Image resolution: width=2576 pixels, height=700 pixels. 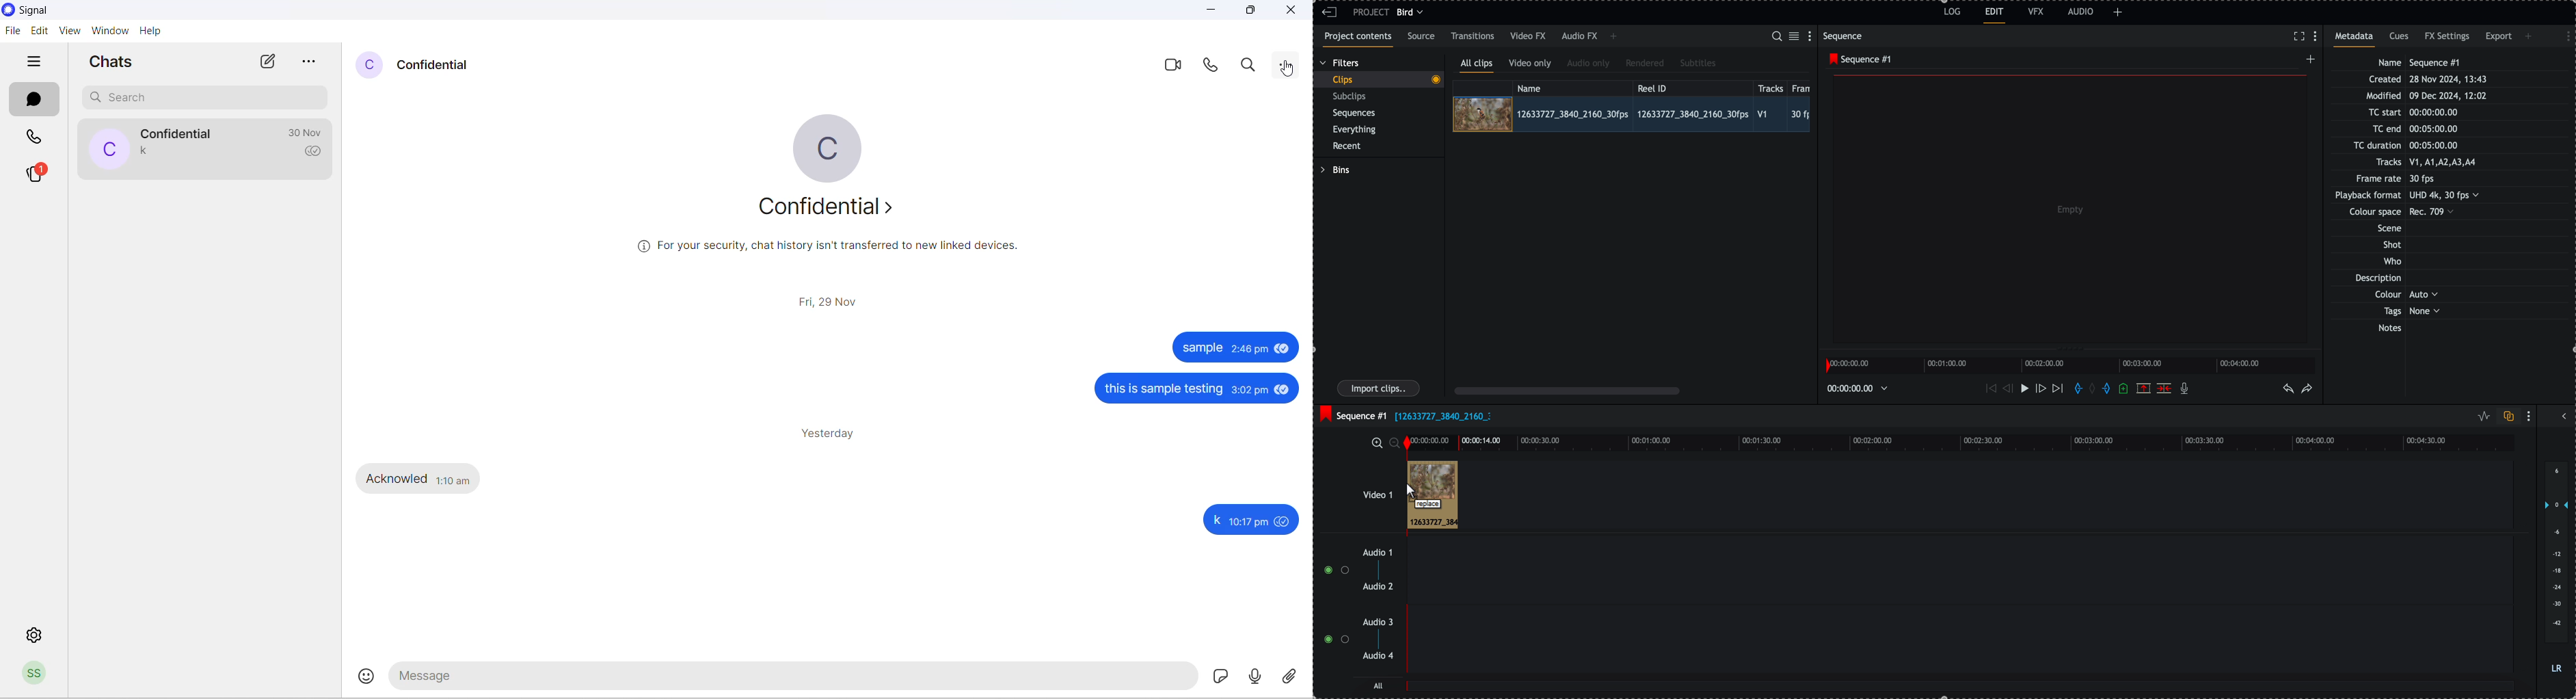 I want to click on stories, so click(x=36, y=174).